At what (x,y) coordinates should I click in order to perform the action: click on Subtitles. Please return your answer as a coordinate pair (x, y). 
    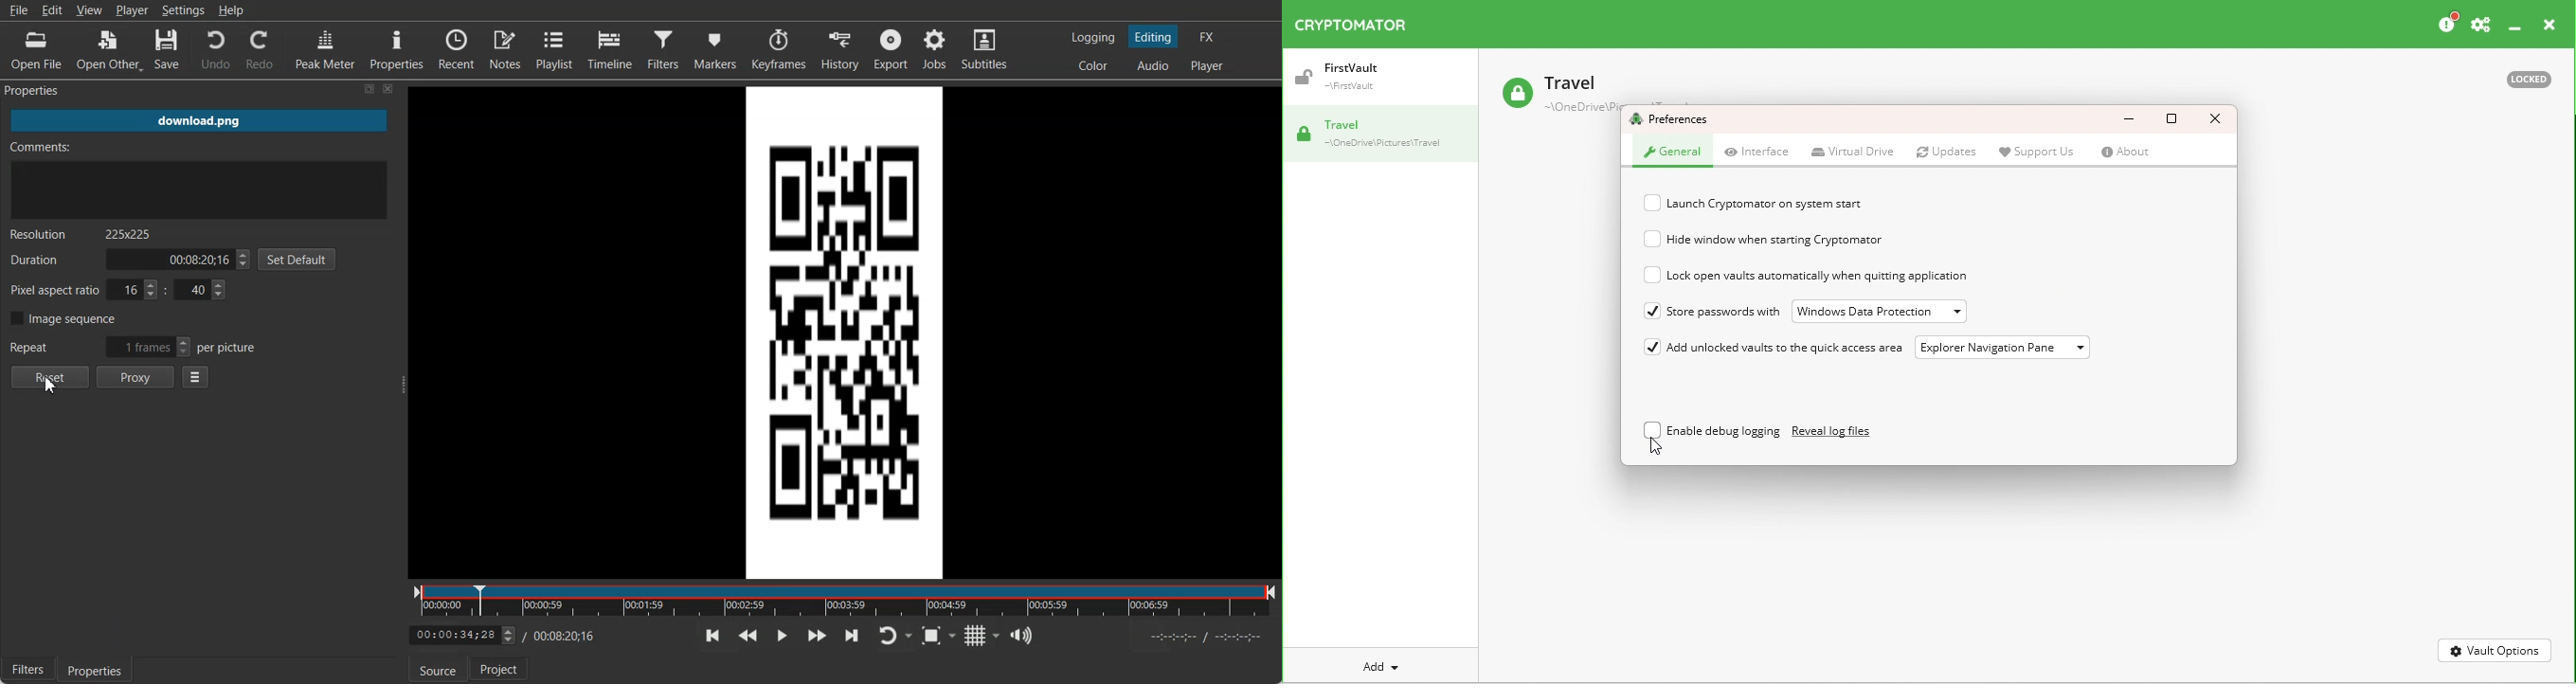
    Looking at the image, I should click on (985, 50).